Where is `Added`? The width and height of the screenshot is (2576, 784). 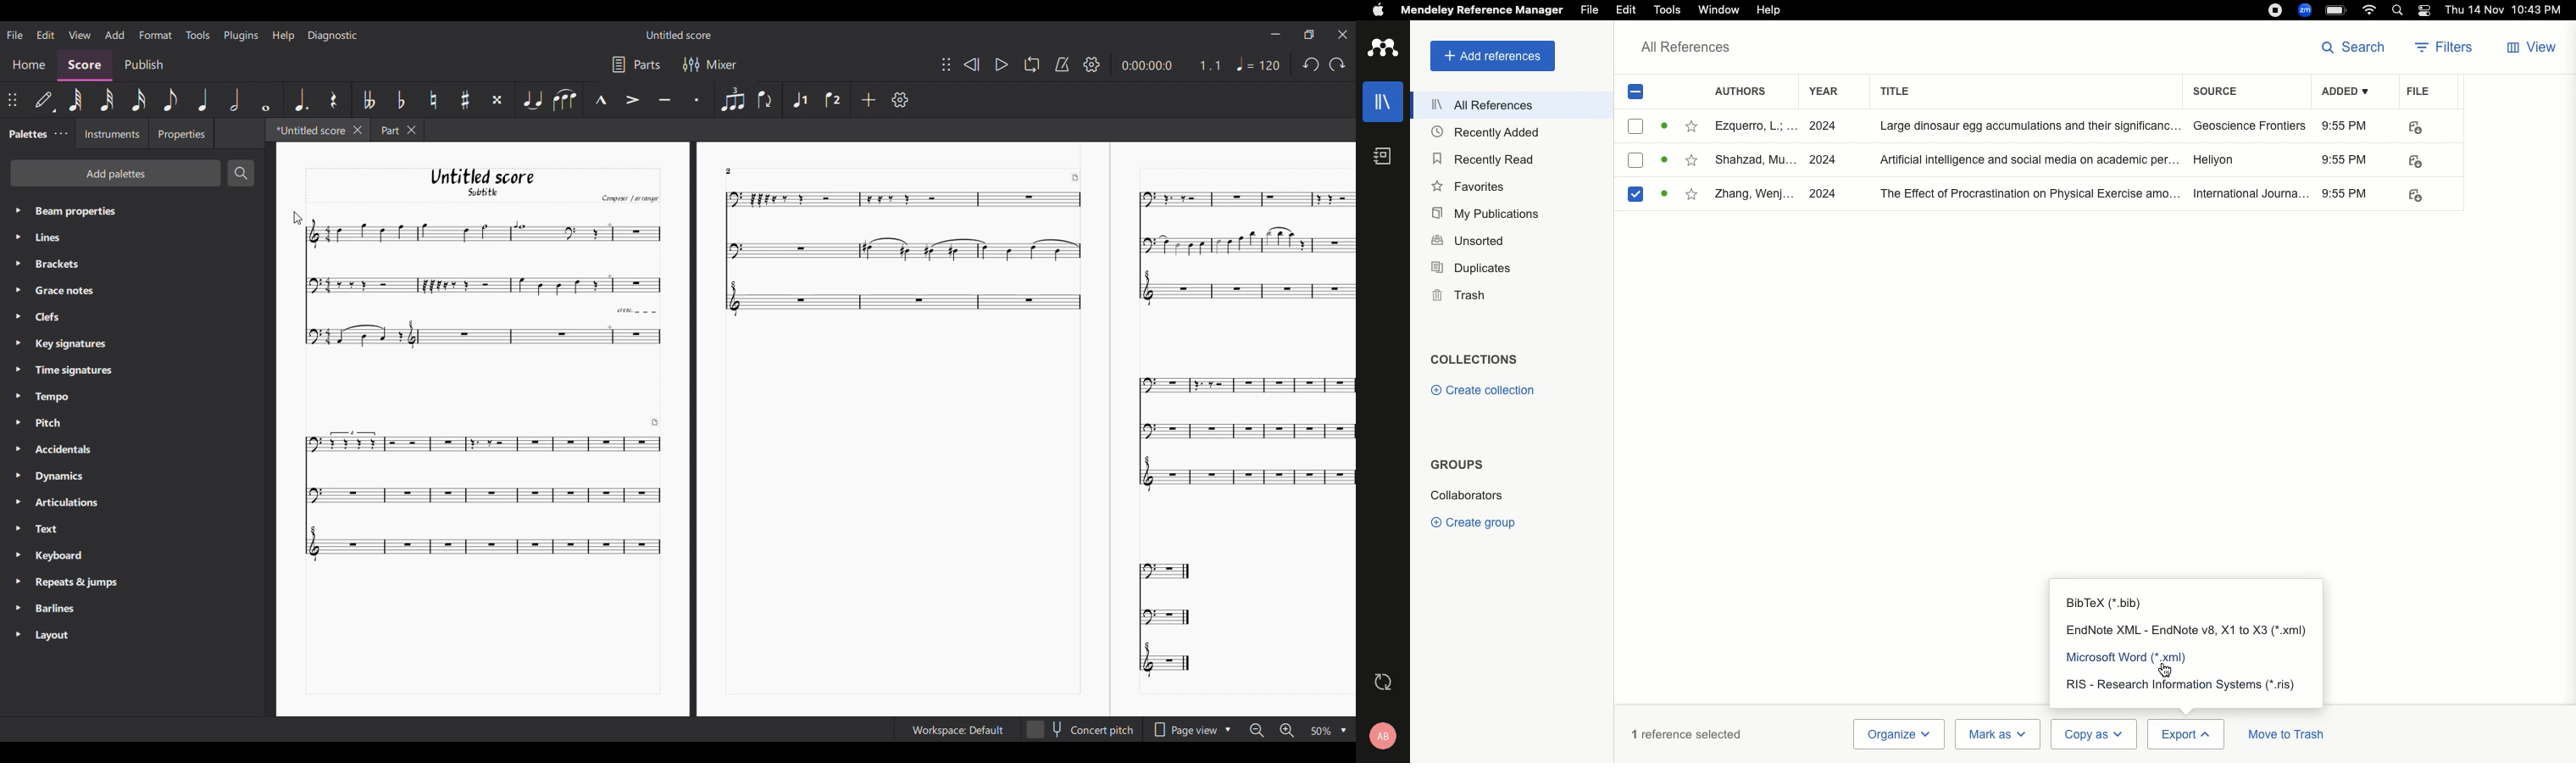
Added is located at coordinates (2350, 93).